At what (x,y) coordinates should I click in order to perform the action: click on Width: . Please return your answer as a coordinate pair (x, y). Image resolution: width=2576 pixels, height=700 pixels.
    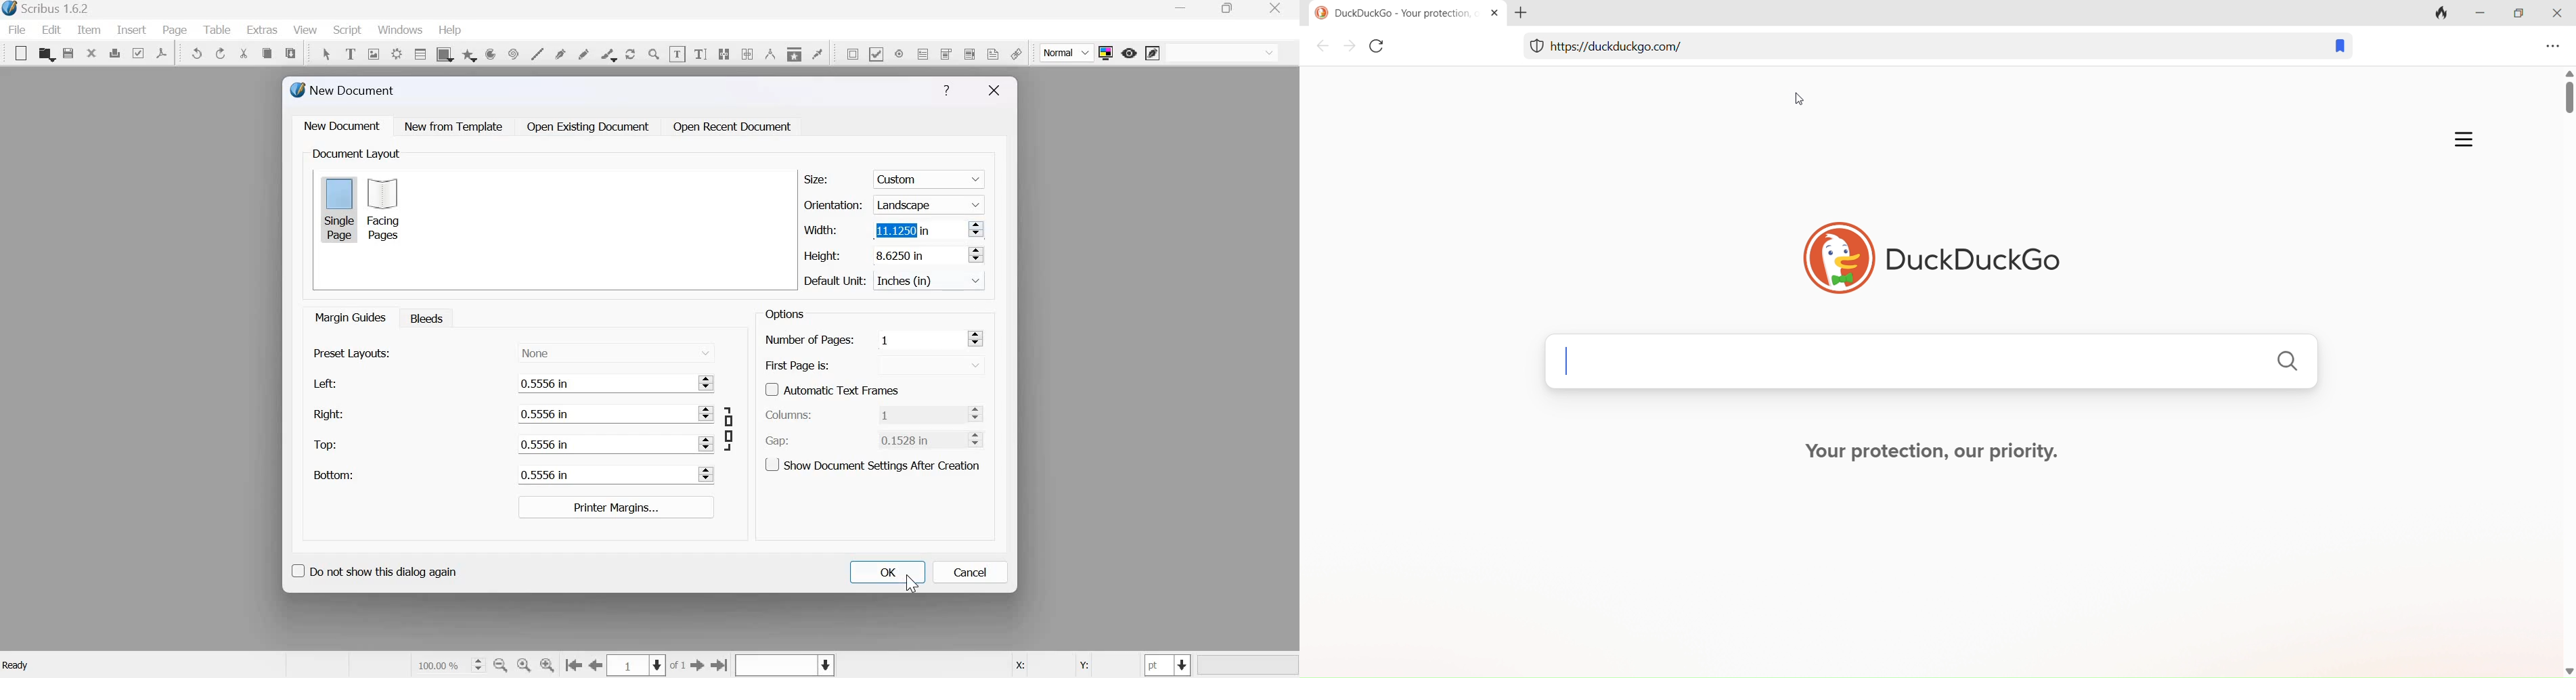
    Looking at the image, I should click on (820, 229).